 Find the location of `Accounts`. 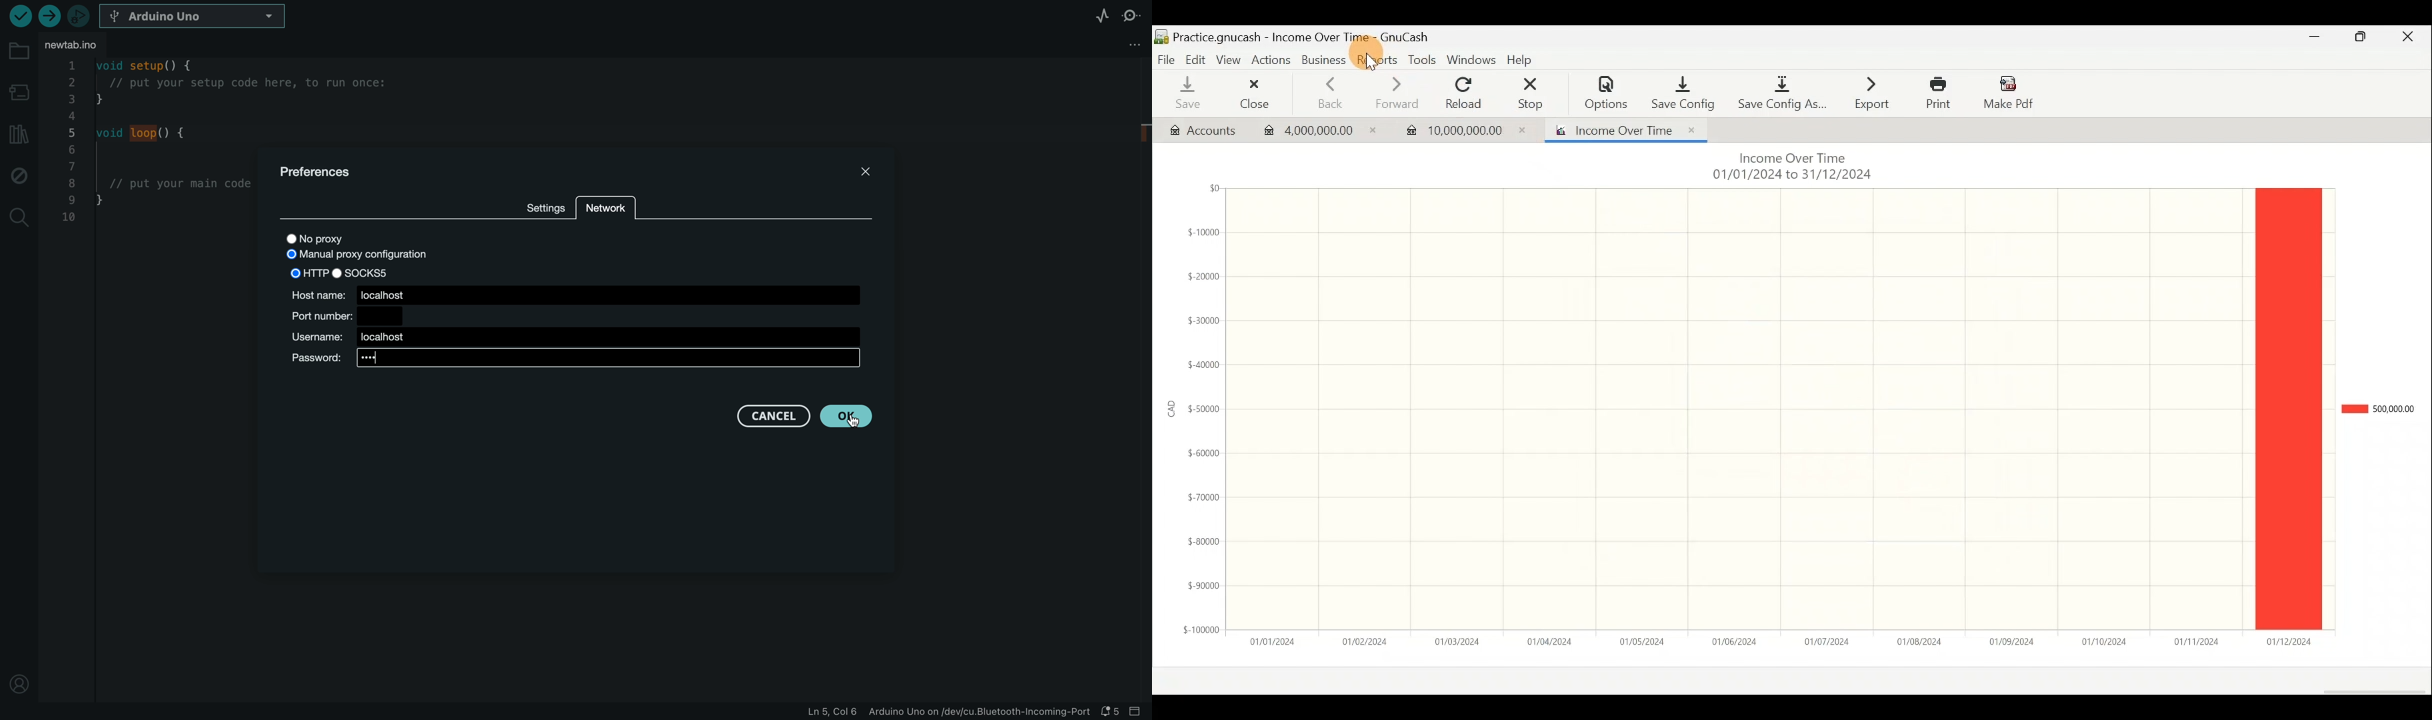

Accounts is located at coordinates (1199, 129).